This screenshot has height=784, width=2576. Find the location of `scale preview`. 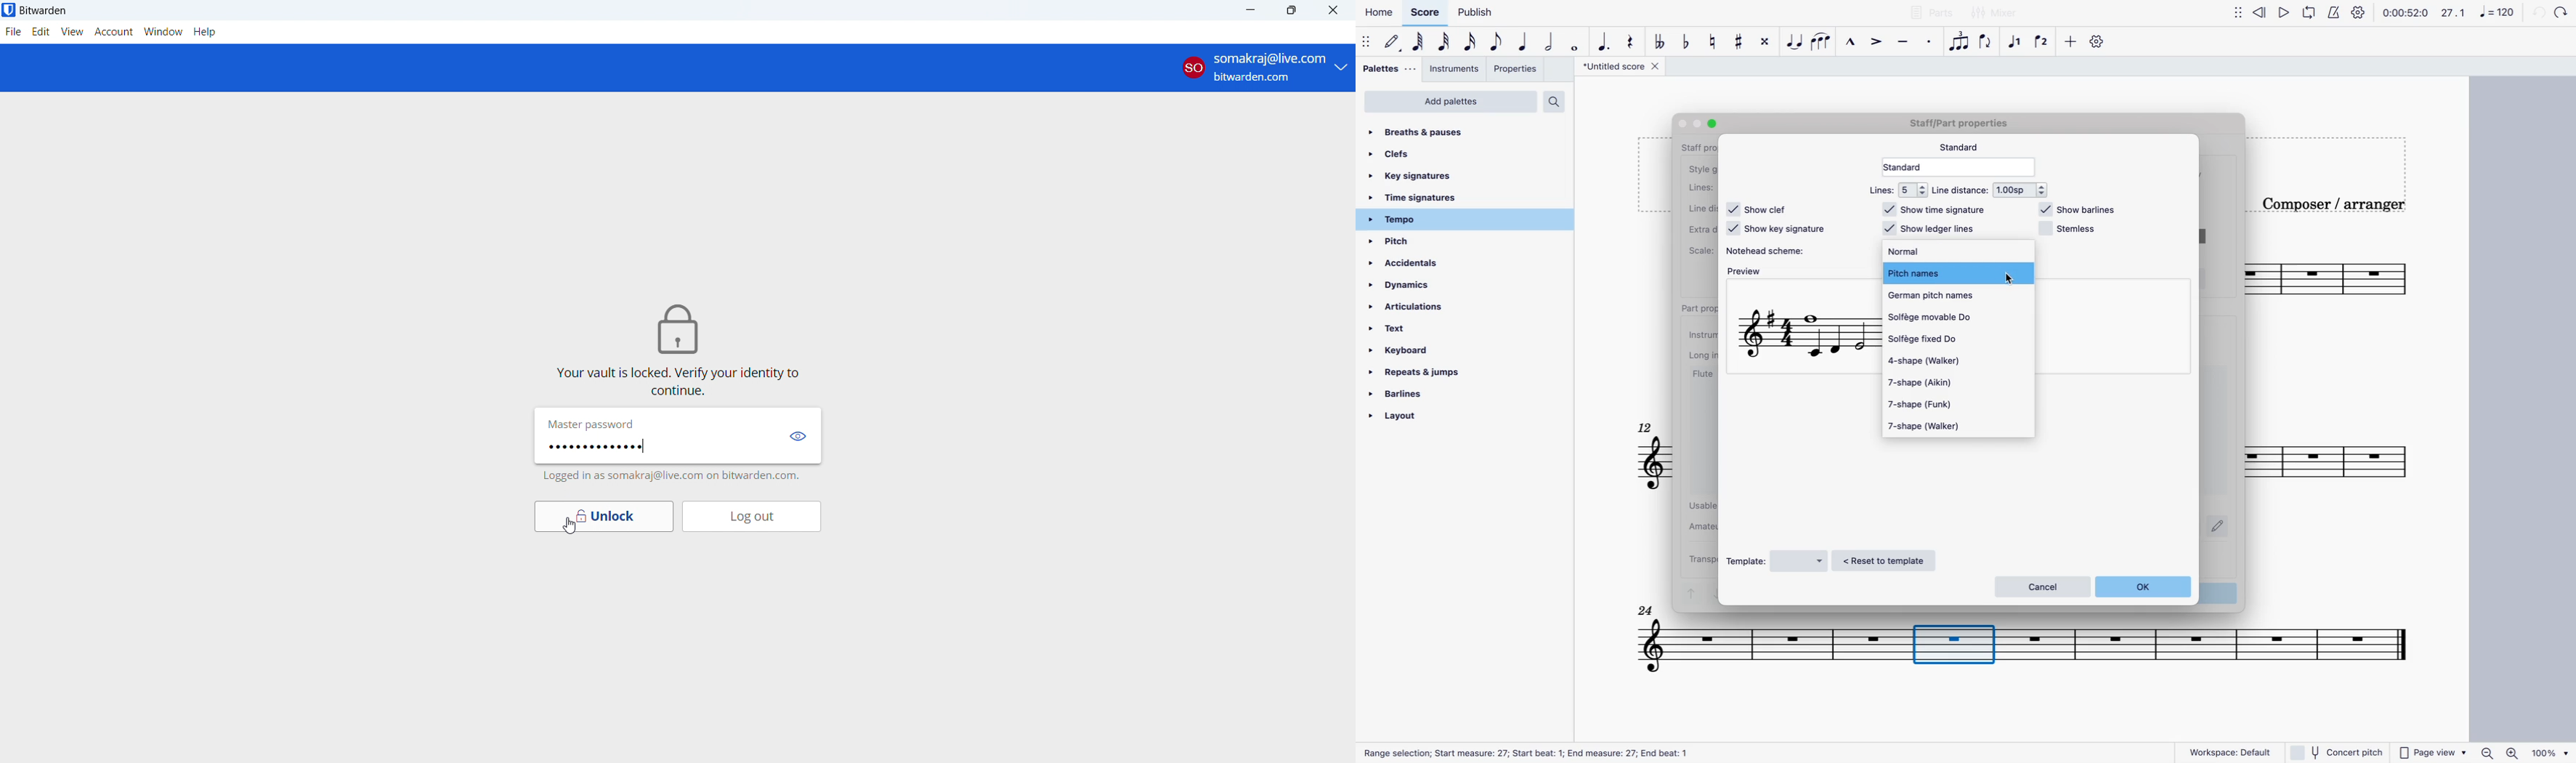

scale preview is located at coordinates (1807, 337).